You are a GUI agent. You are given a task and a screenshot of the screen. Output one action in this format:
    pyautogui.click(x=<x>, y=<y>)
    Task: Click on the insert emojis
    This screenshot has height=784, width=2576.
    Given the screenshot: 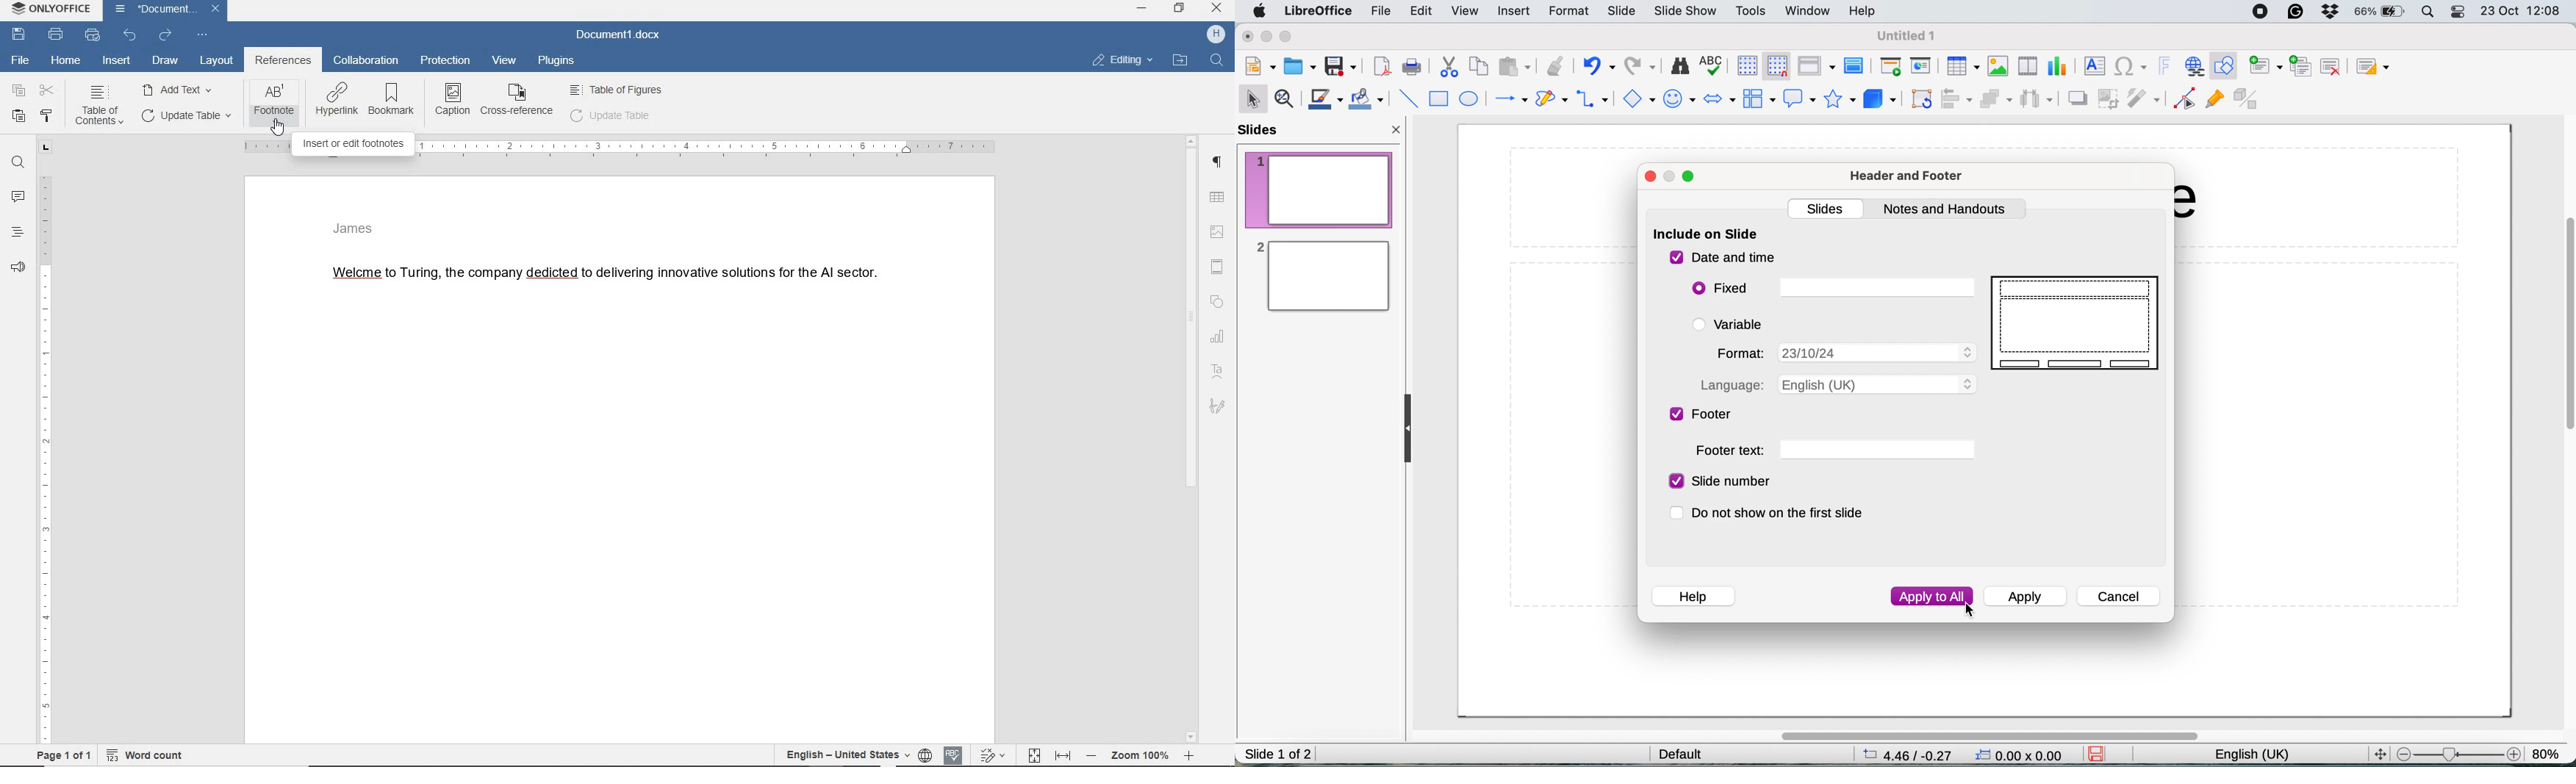 What is the action you would take?
    pyautogui.click(x=1679, y=99)
    